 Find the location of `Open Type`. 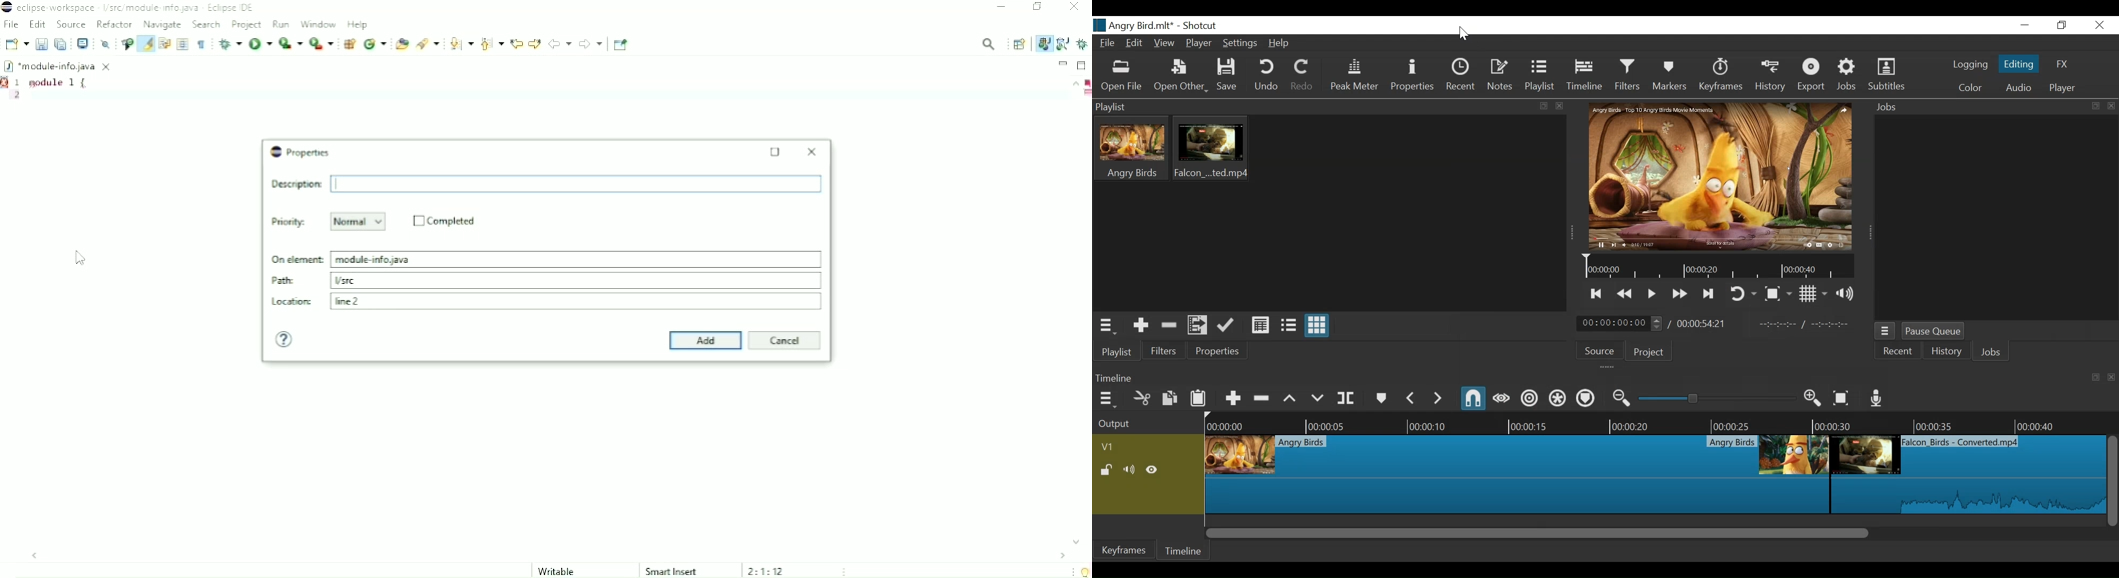

Open Type is located at coordinates (401, 44).